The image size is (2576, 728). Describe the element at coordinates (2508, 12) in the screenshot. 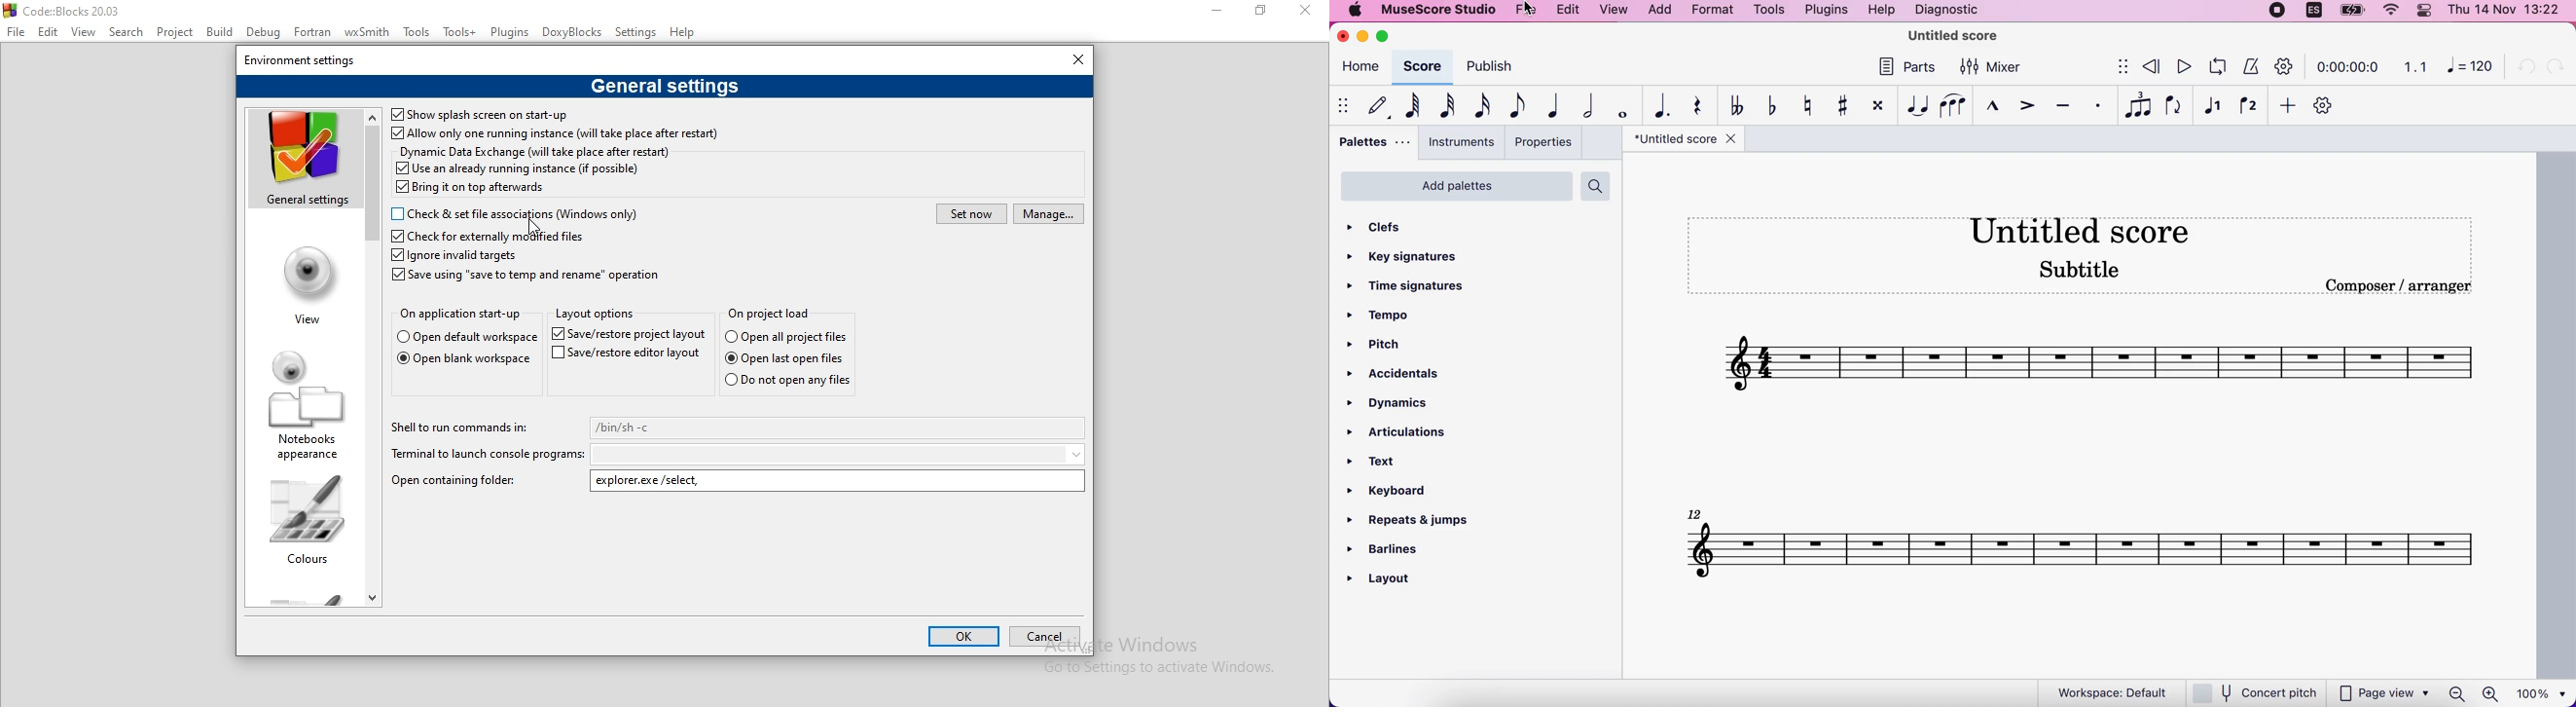

I see `time and date` at that location.